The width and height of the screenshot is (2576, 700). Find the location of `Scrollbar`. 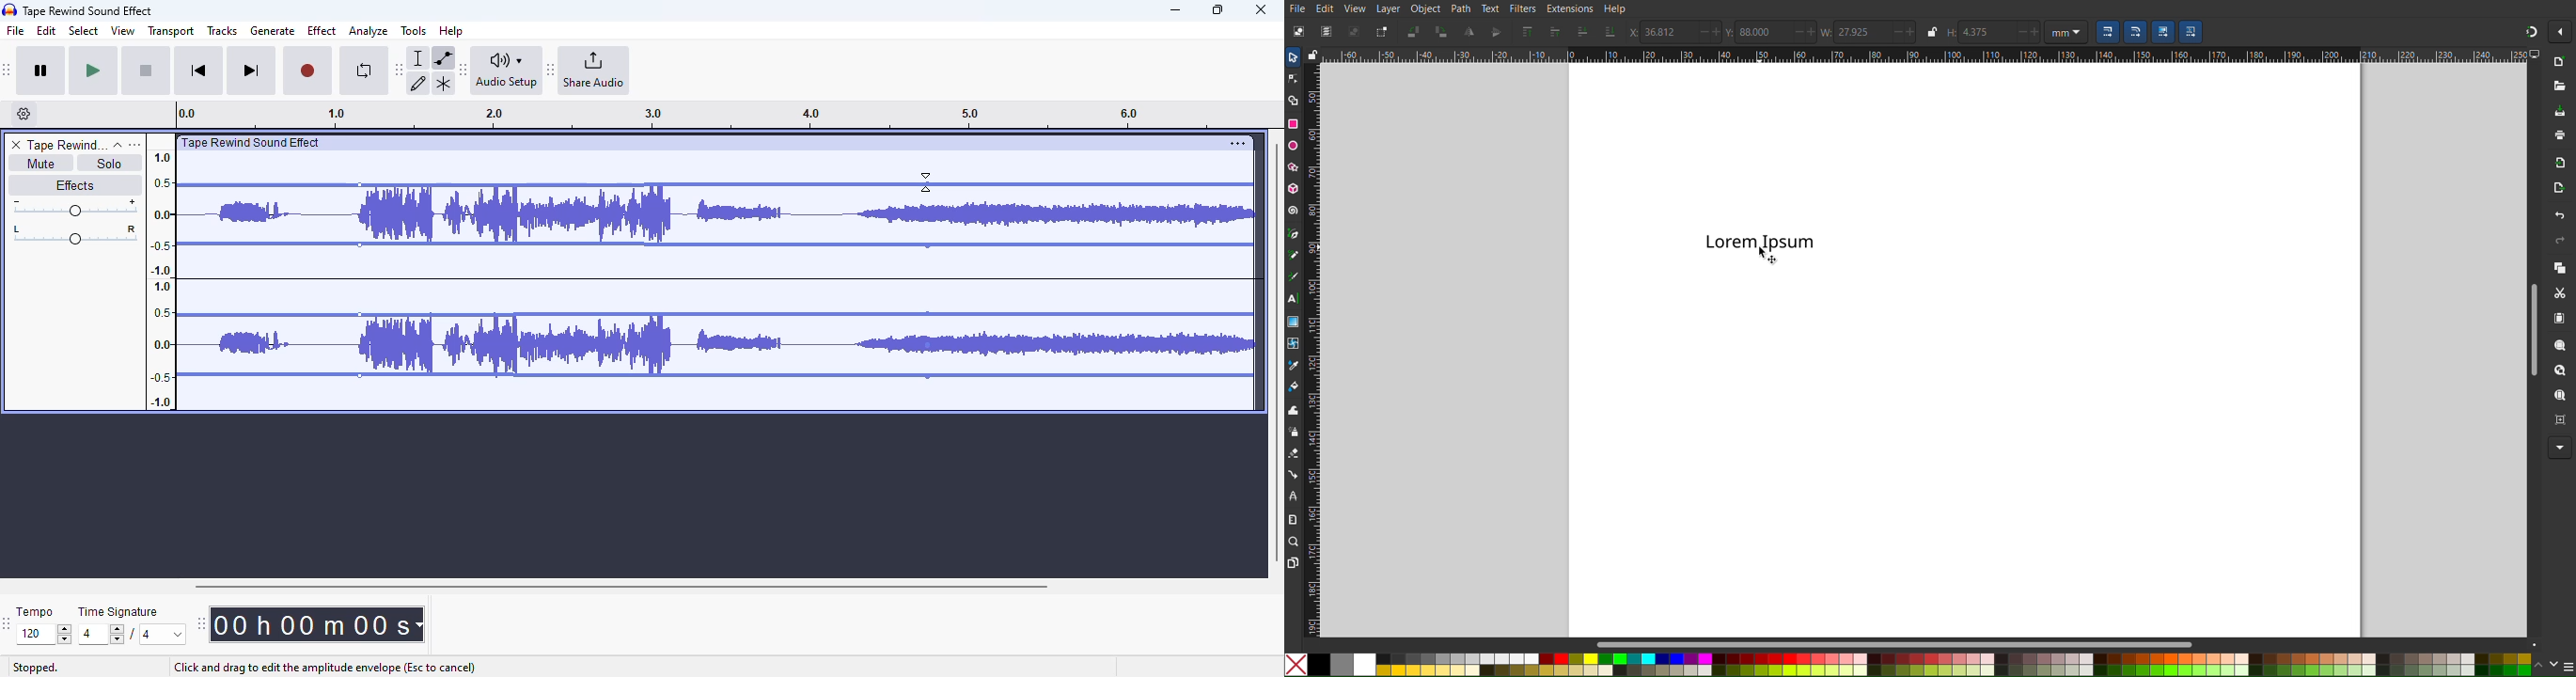

Scrollbar is located at coordinates (2533, 329).